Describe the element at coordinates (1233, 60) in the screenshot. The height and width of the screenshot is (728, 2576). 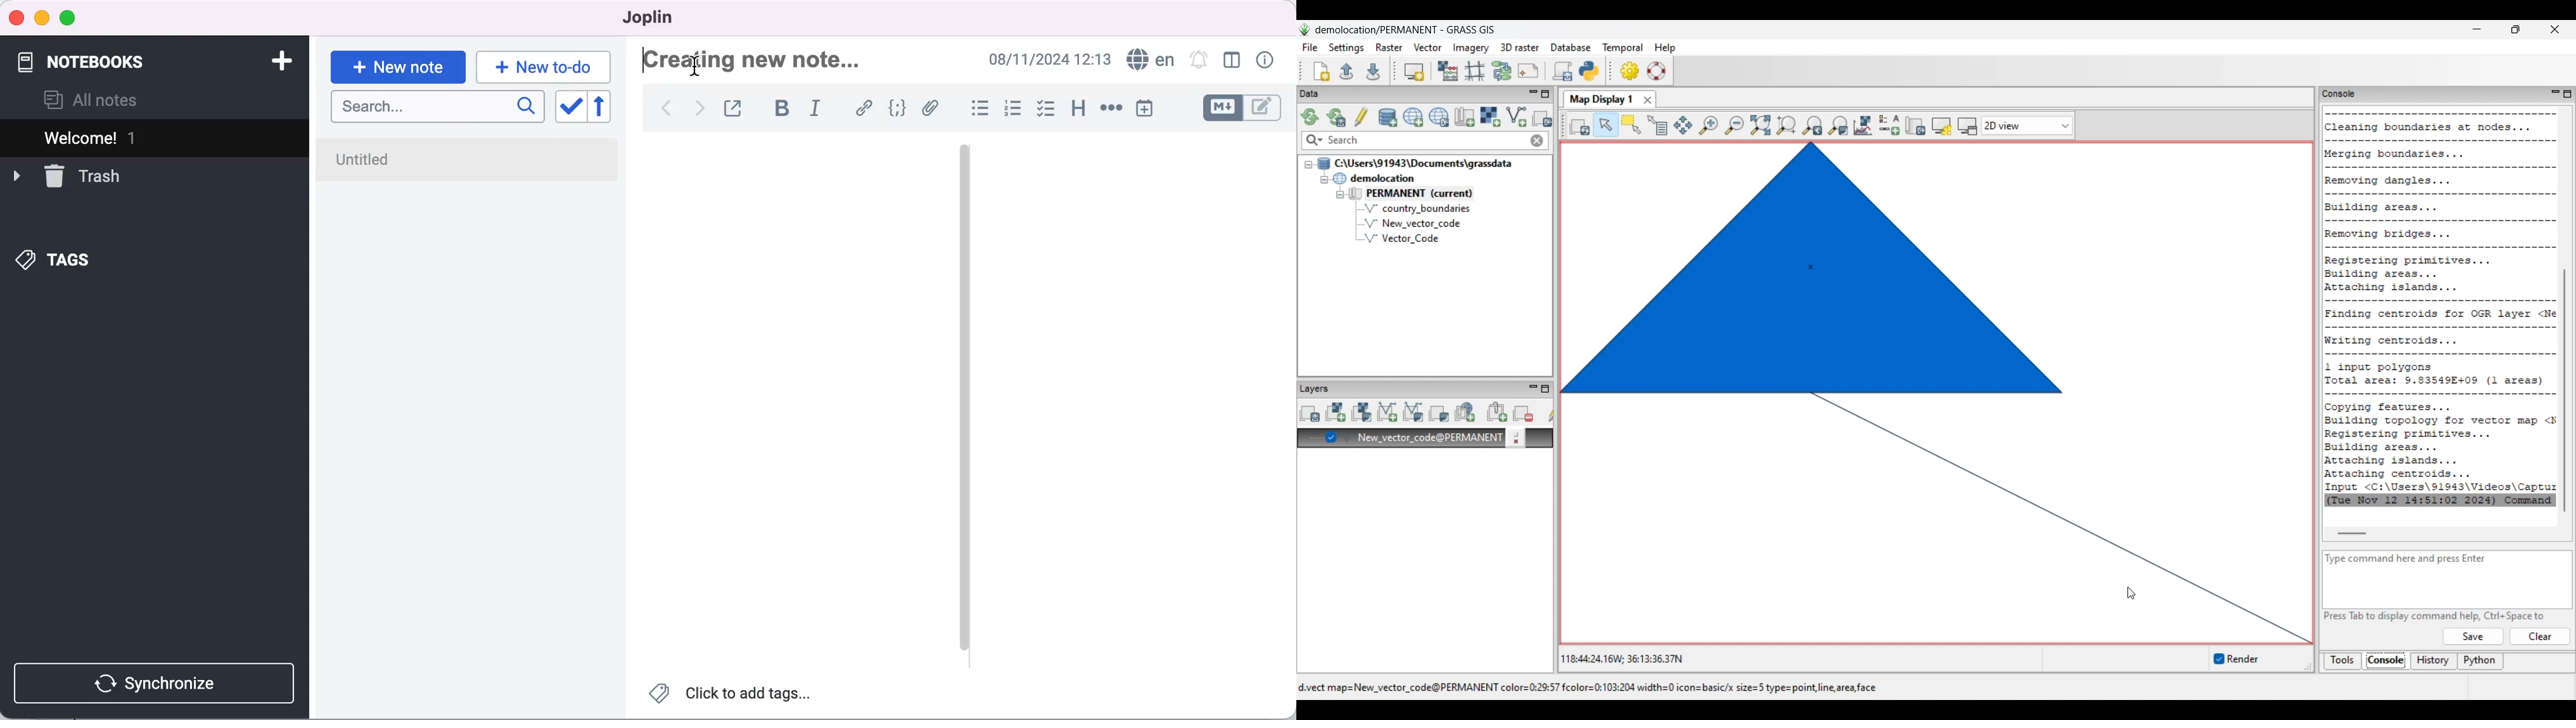
I see `toggle editor layout` at that location.